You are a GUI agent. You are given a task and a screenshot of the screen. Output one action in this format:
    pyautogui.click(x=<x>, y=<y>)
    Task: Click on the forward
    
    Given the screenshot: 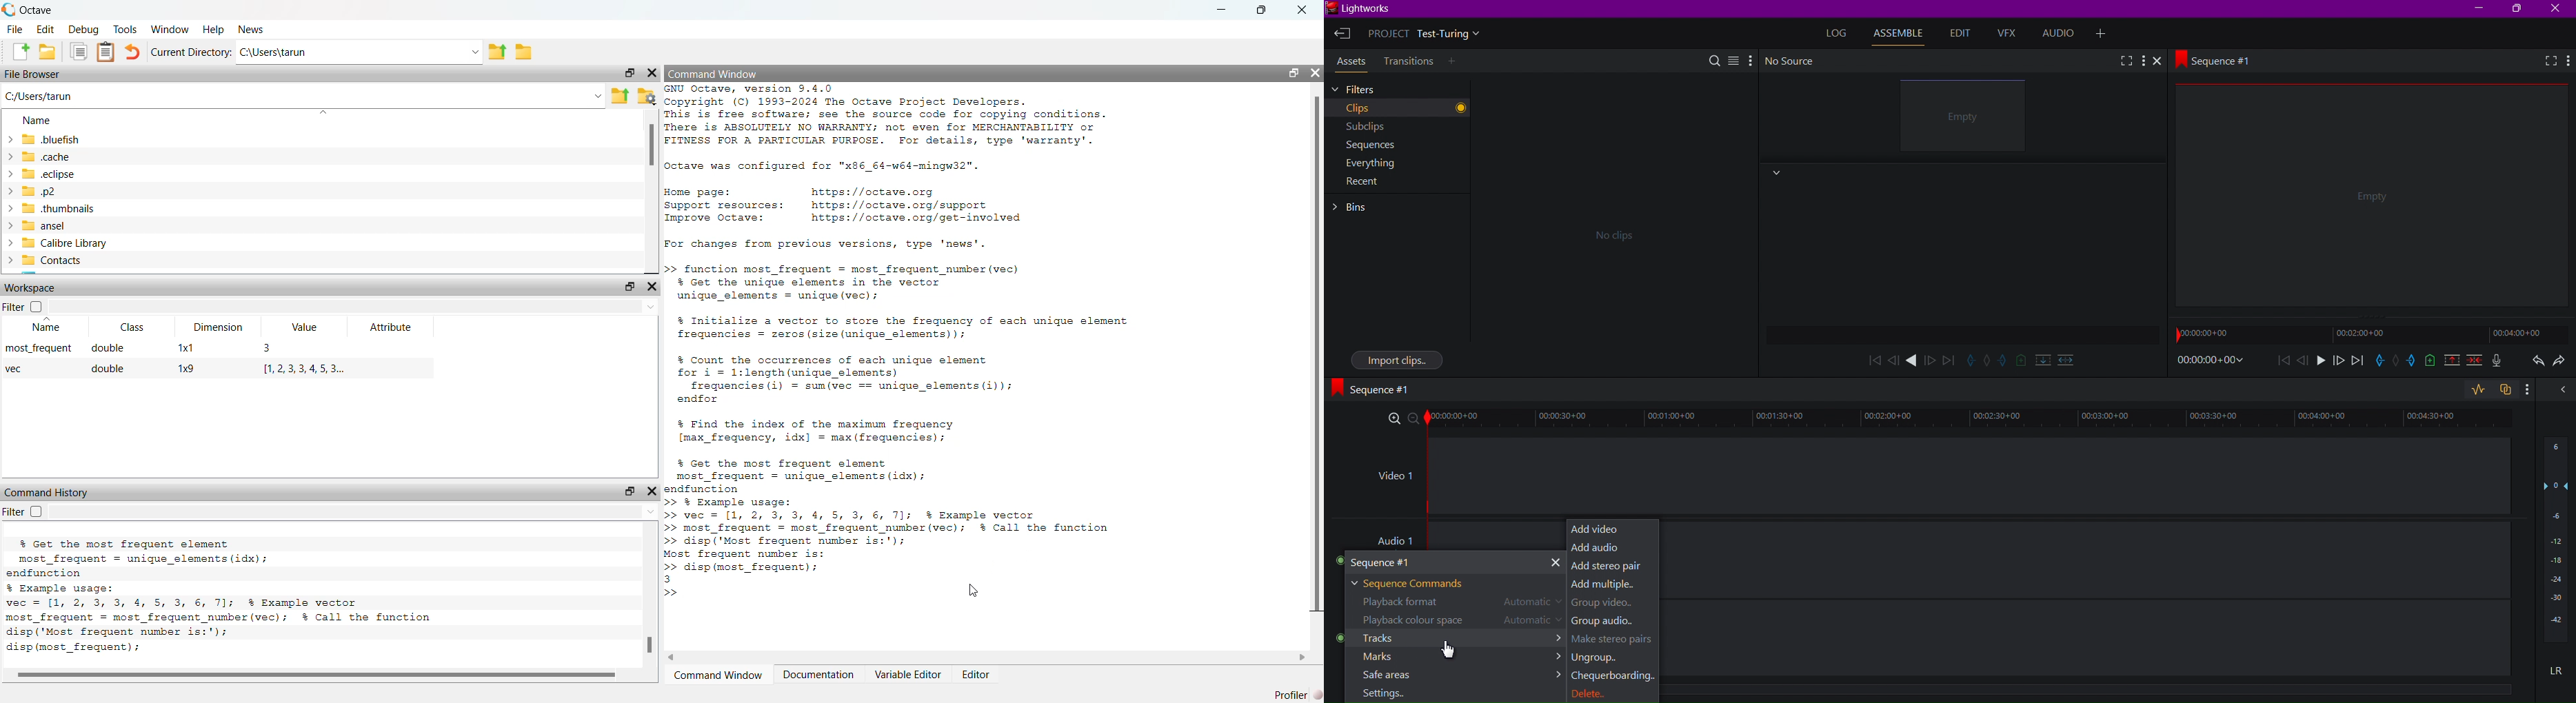 What is the action you would take?
    pyautogui.click(x=1931, y=359)
    